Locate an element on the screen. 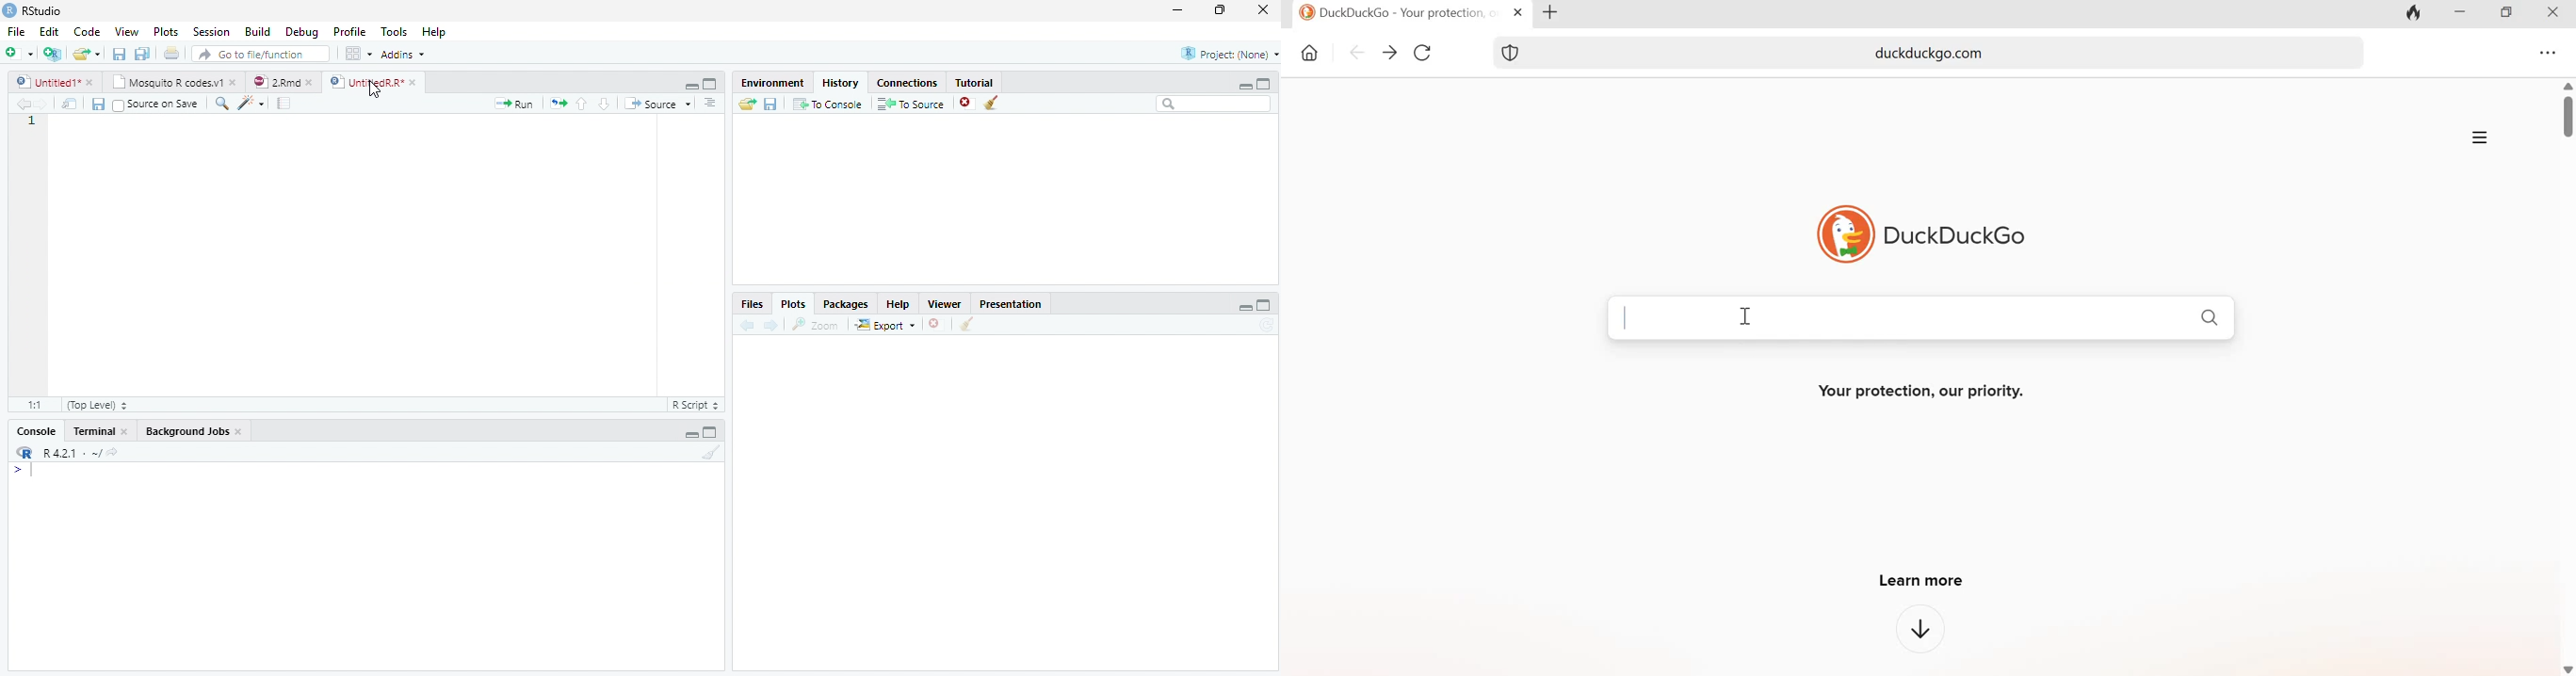 The width and height of the screenshot is (2576, 700). Profile is located at coordinates (349, 32).